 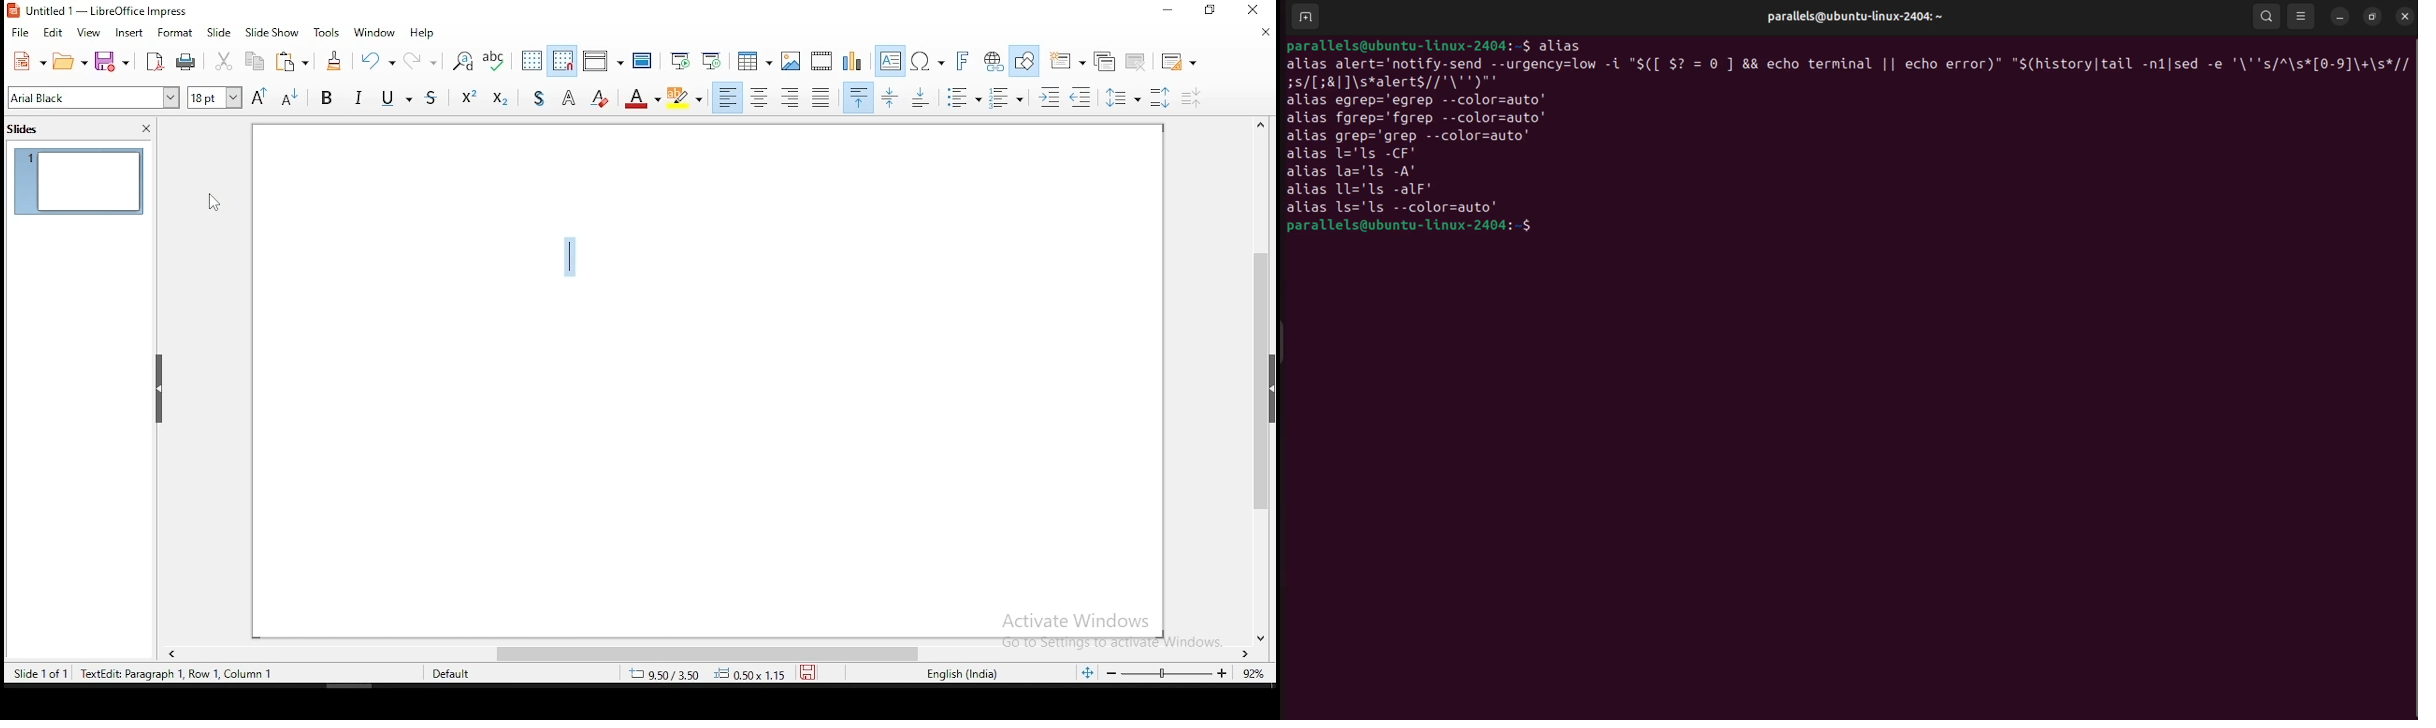 I want to click on Highlight Color, so click(x=685, y=98).